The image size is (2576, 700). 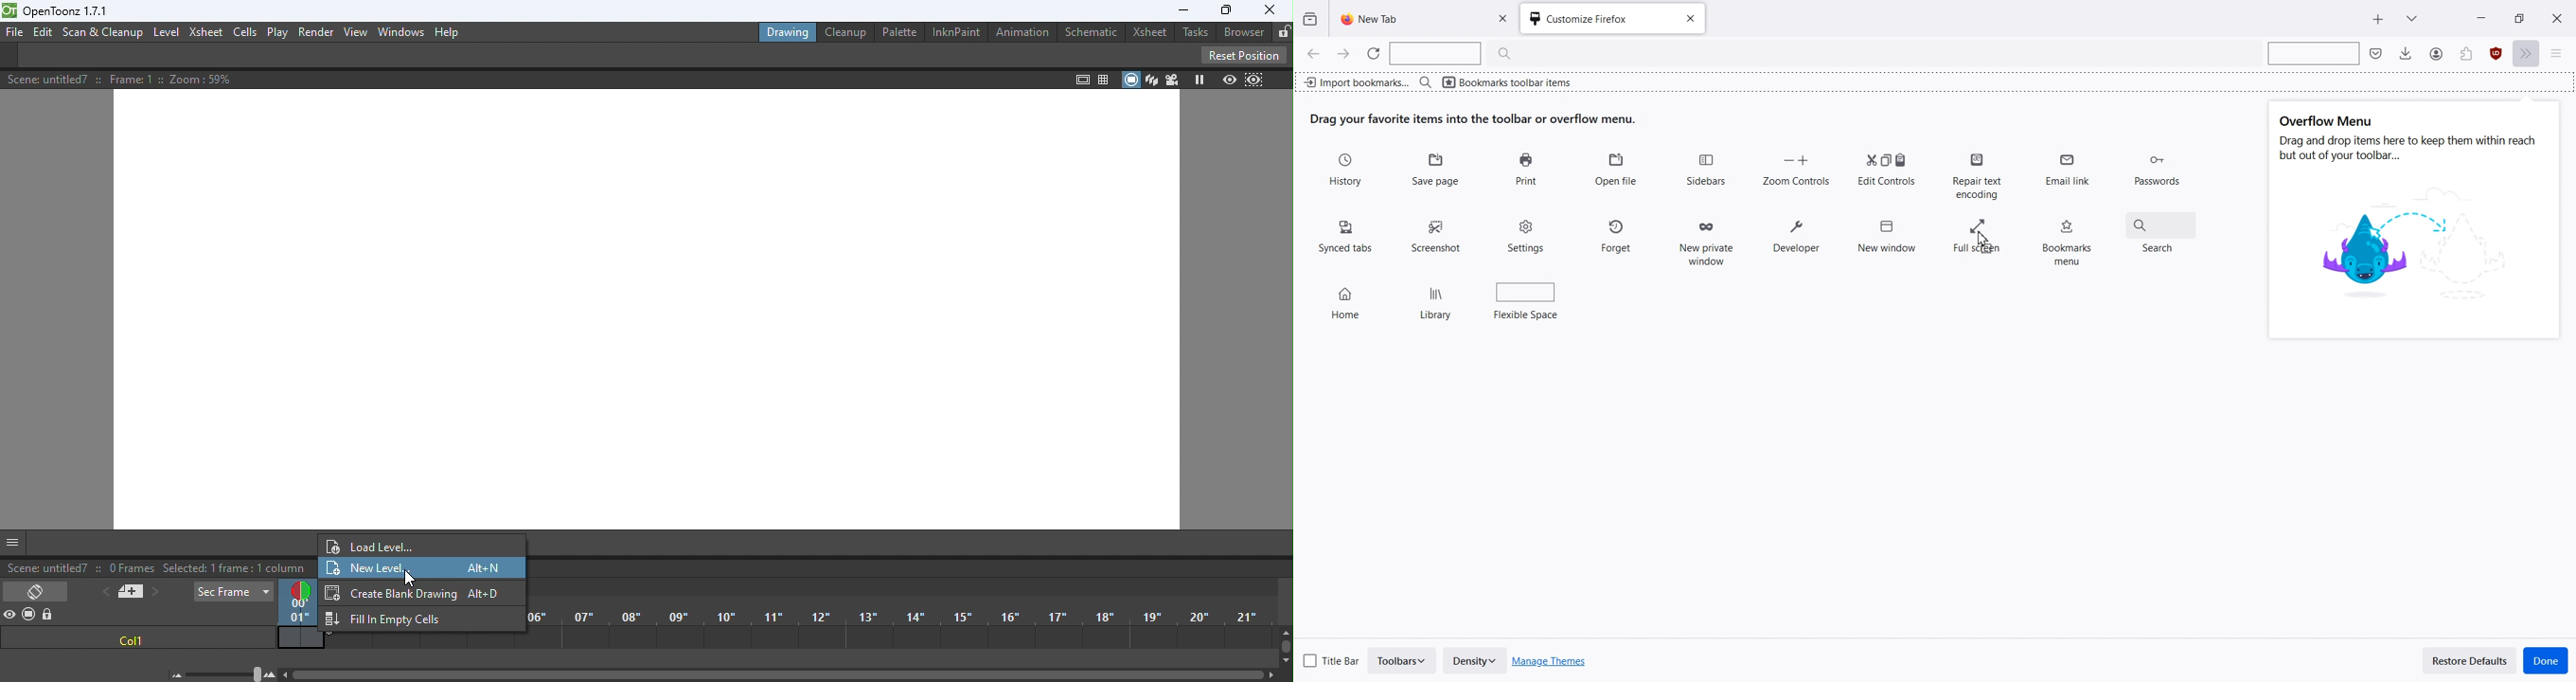 What do you see at coordinates (1426, 82) in the screenshot?
I see `Search bar` at bounding box center [1426, 82].